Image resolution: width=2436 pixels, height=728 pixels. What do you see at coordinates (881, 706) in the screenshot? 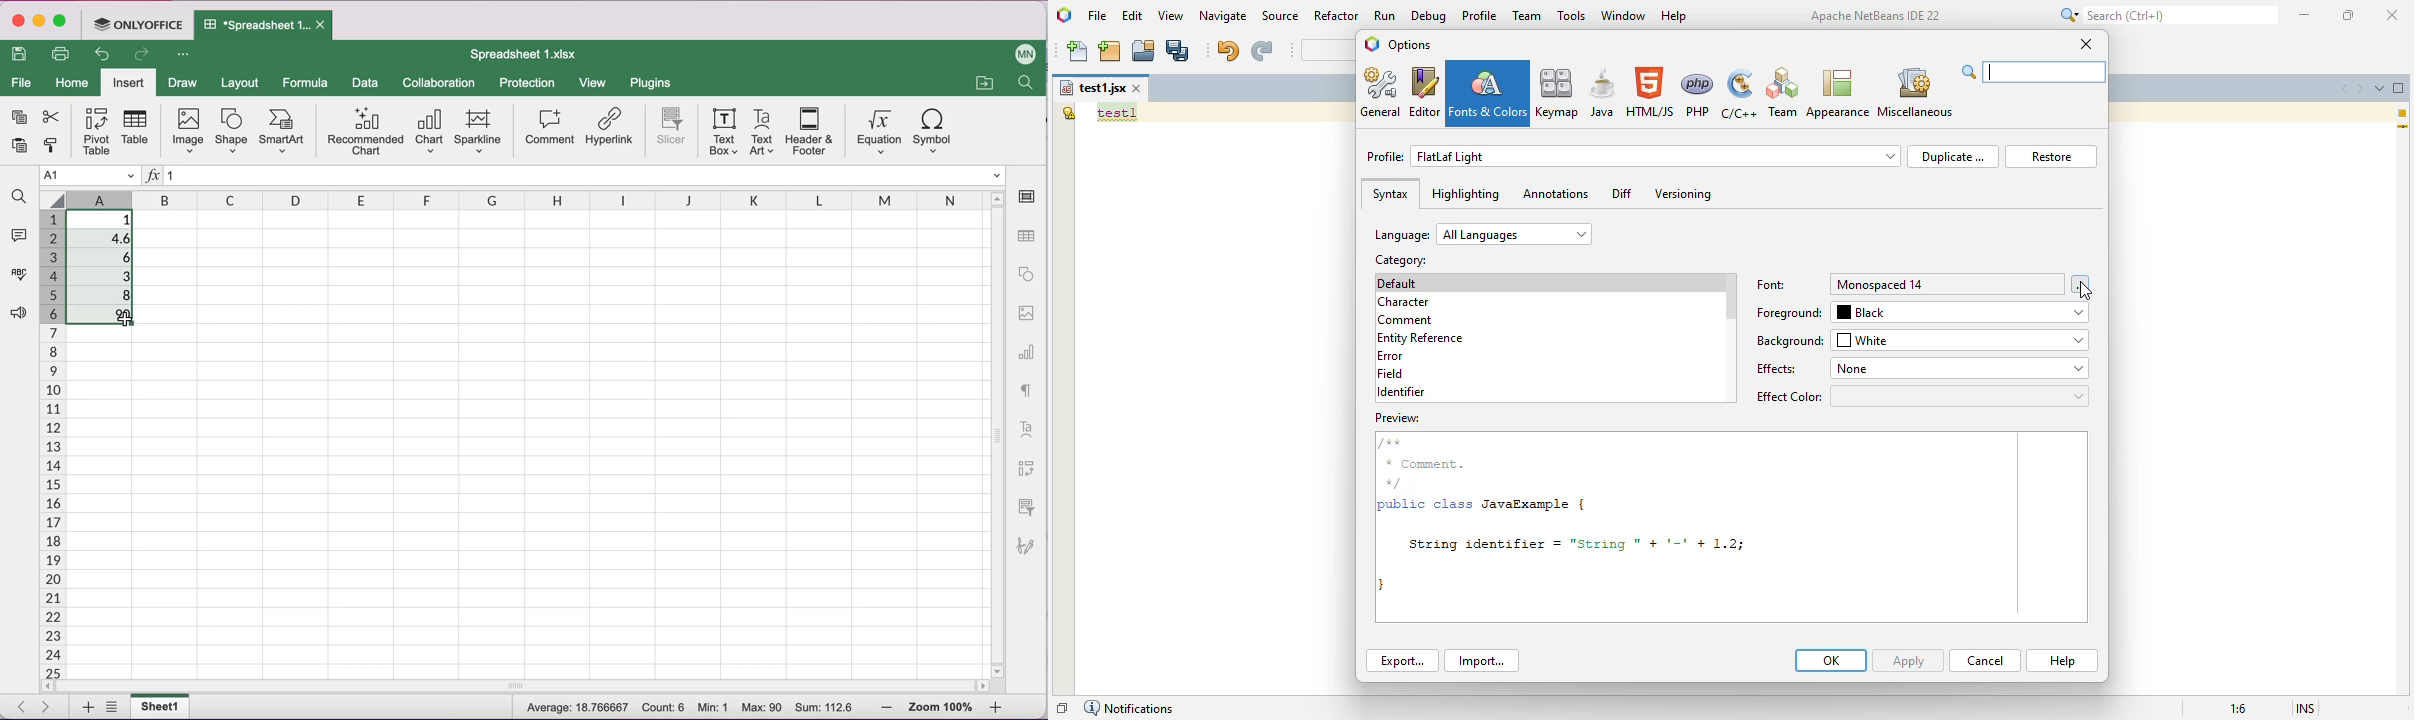
I see `zoom out` at bounding box center [881, 706].